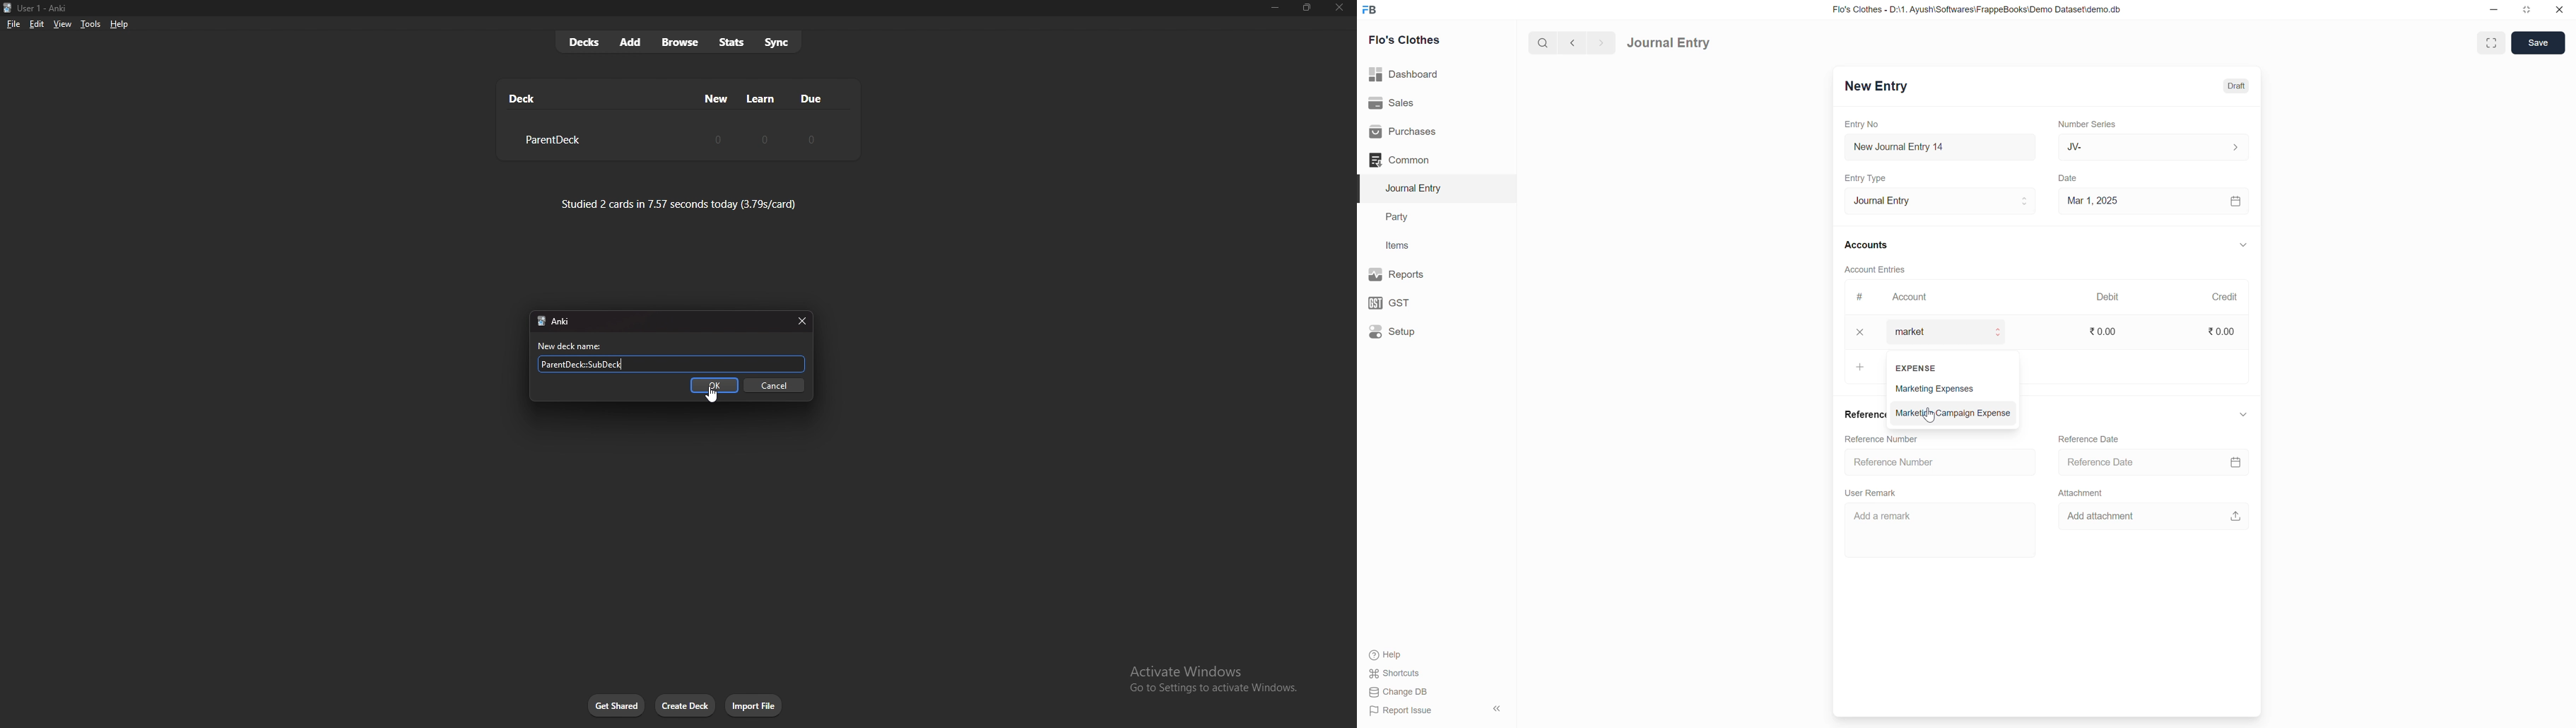  What do you see at coordinates (1398, 692) in the screenshot?
I see `Change DB` at bounding box center [1398, 692].